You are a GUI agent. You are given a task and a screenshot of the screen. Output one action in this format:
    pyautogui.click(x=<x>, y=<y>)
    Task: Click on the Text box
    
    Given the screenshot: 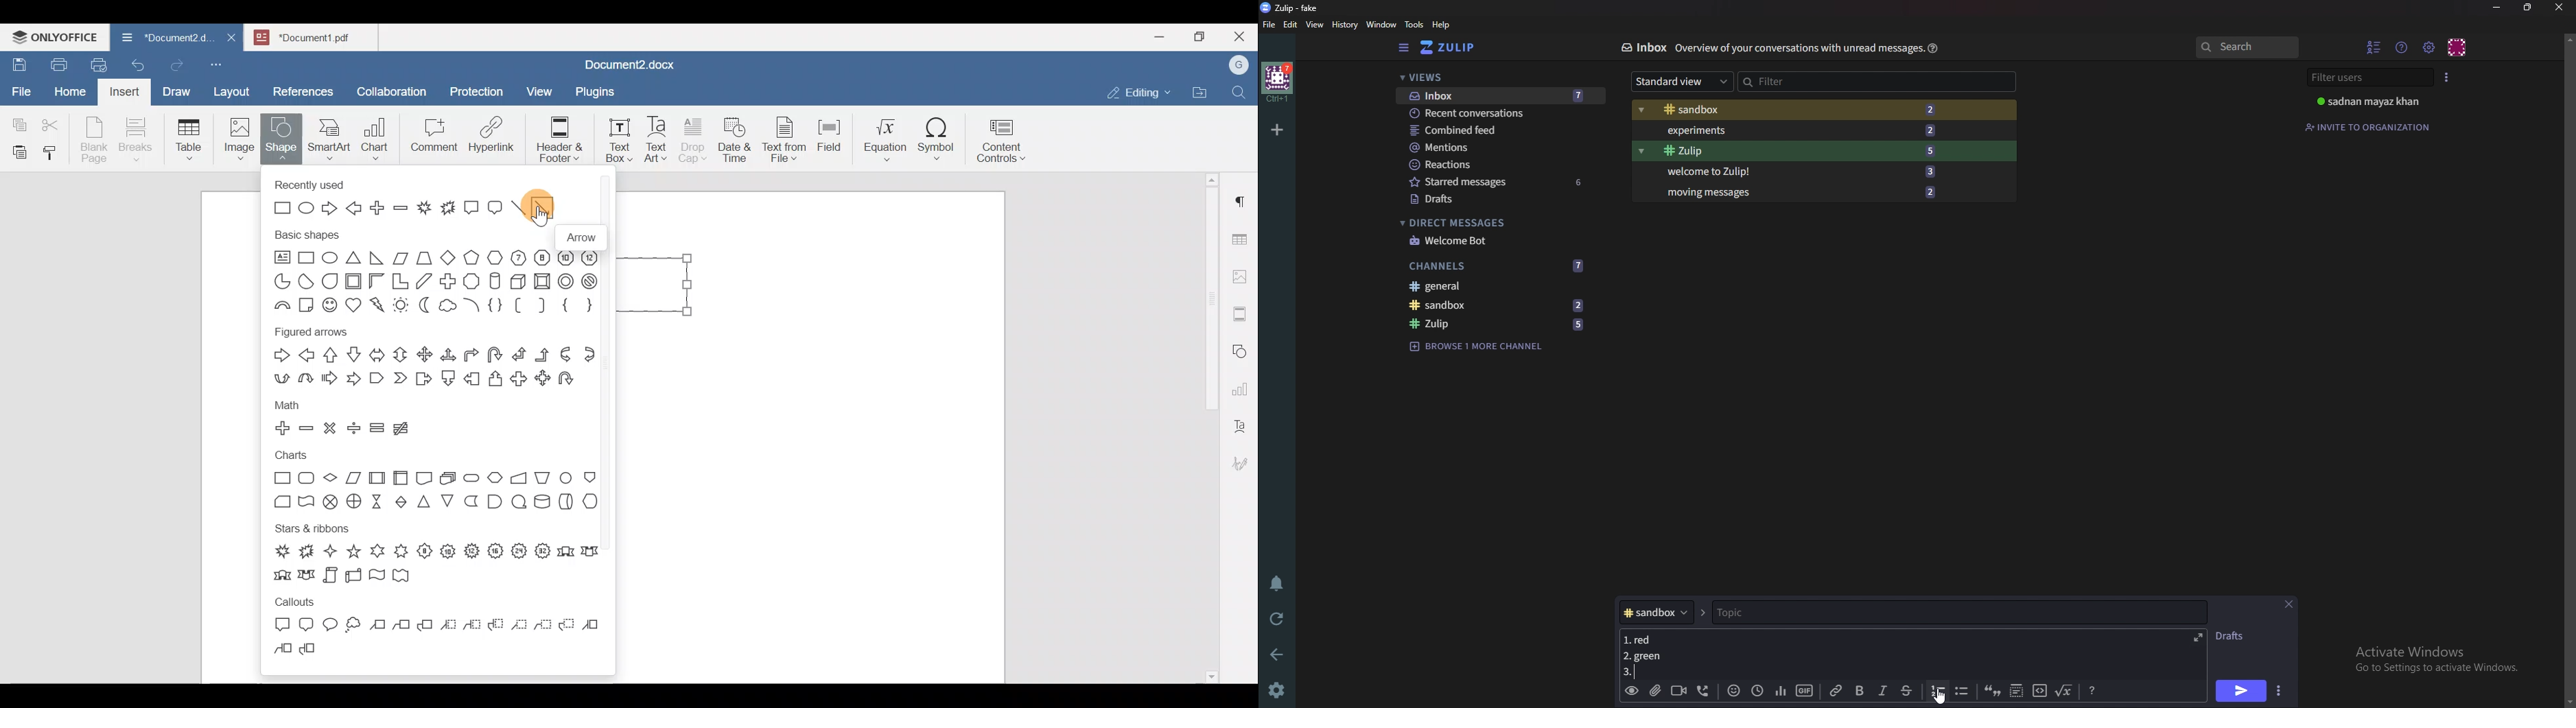 What is the action you would take?
    pyautogui.click(x=610, y=140)
    